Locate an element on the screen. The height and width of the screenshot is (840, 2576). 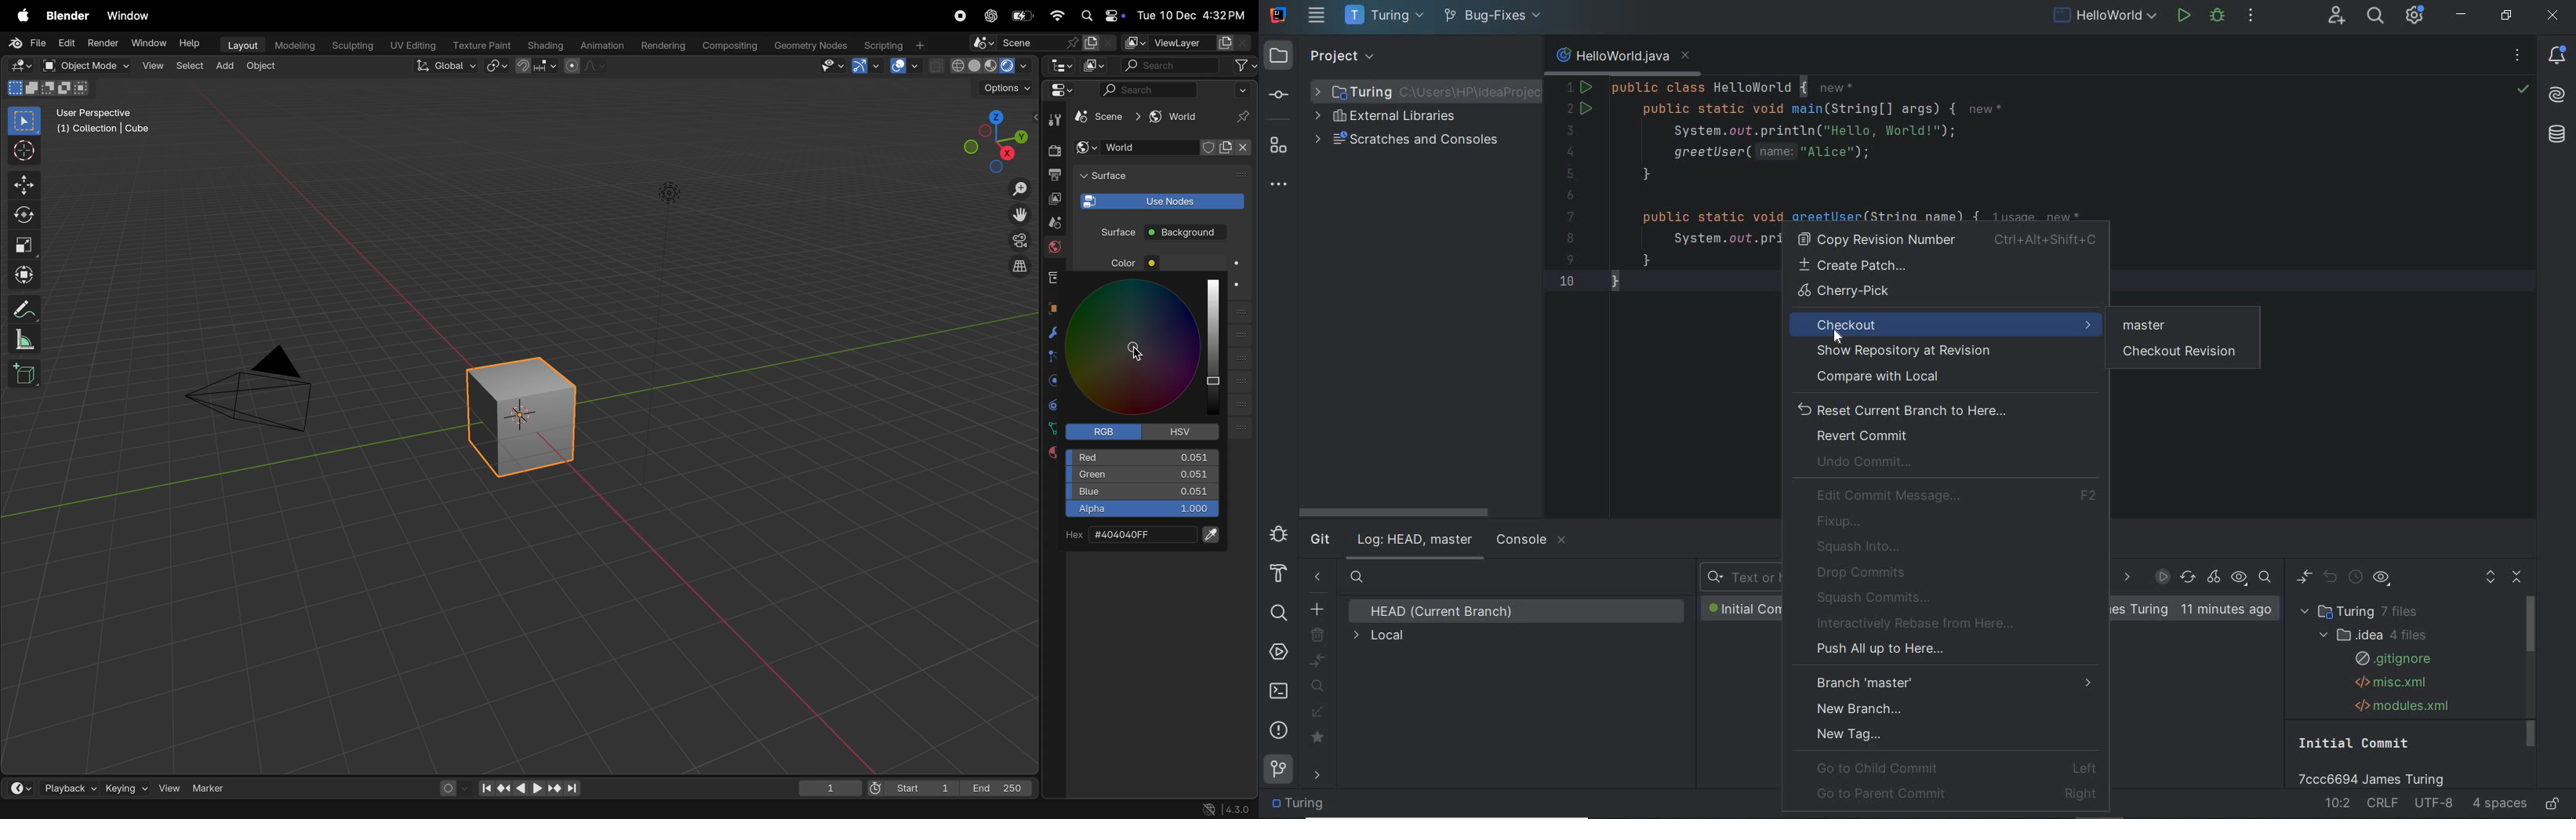
Layout is located at coordinates (240, 45).